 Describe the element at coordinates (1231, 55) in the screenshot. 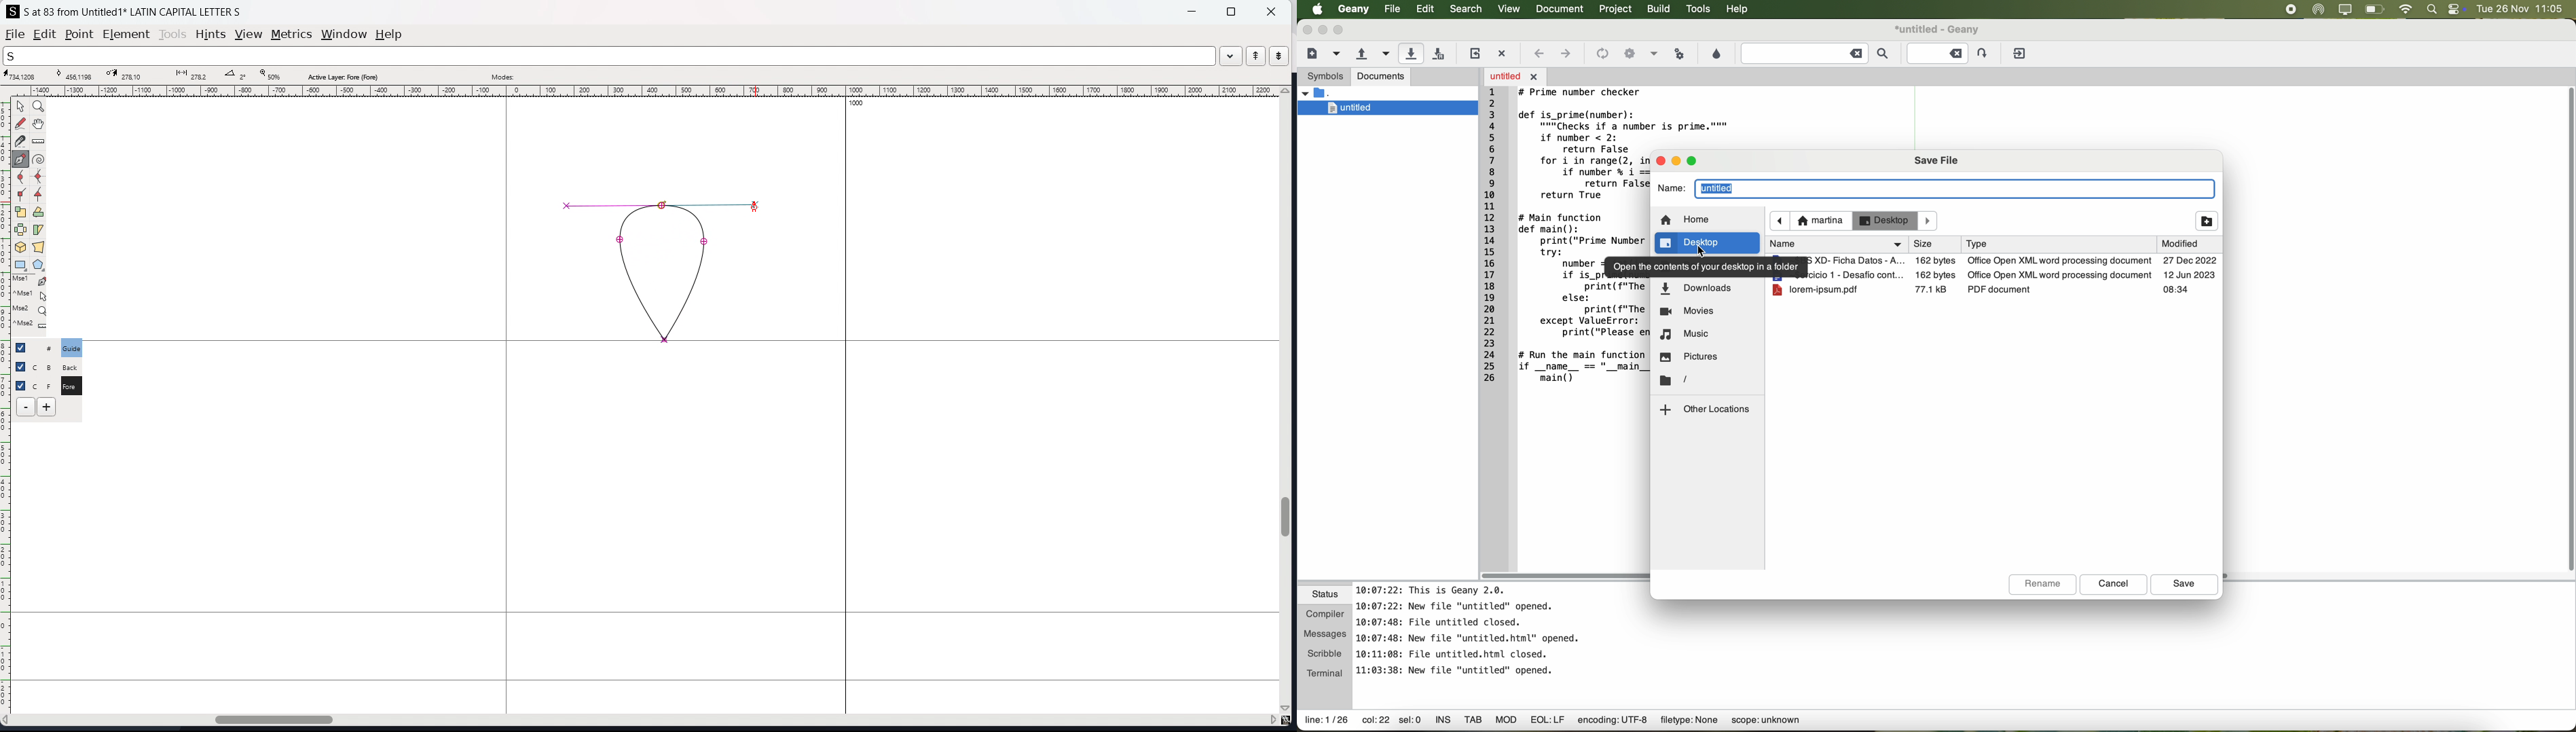

I see `dropdown` at that location.